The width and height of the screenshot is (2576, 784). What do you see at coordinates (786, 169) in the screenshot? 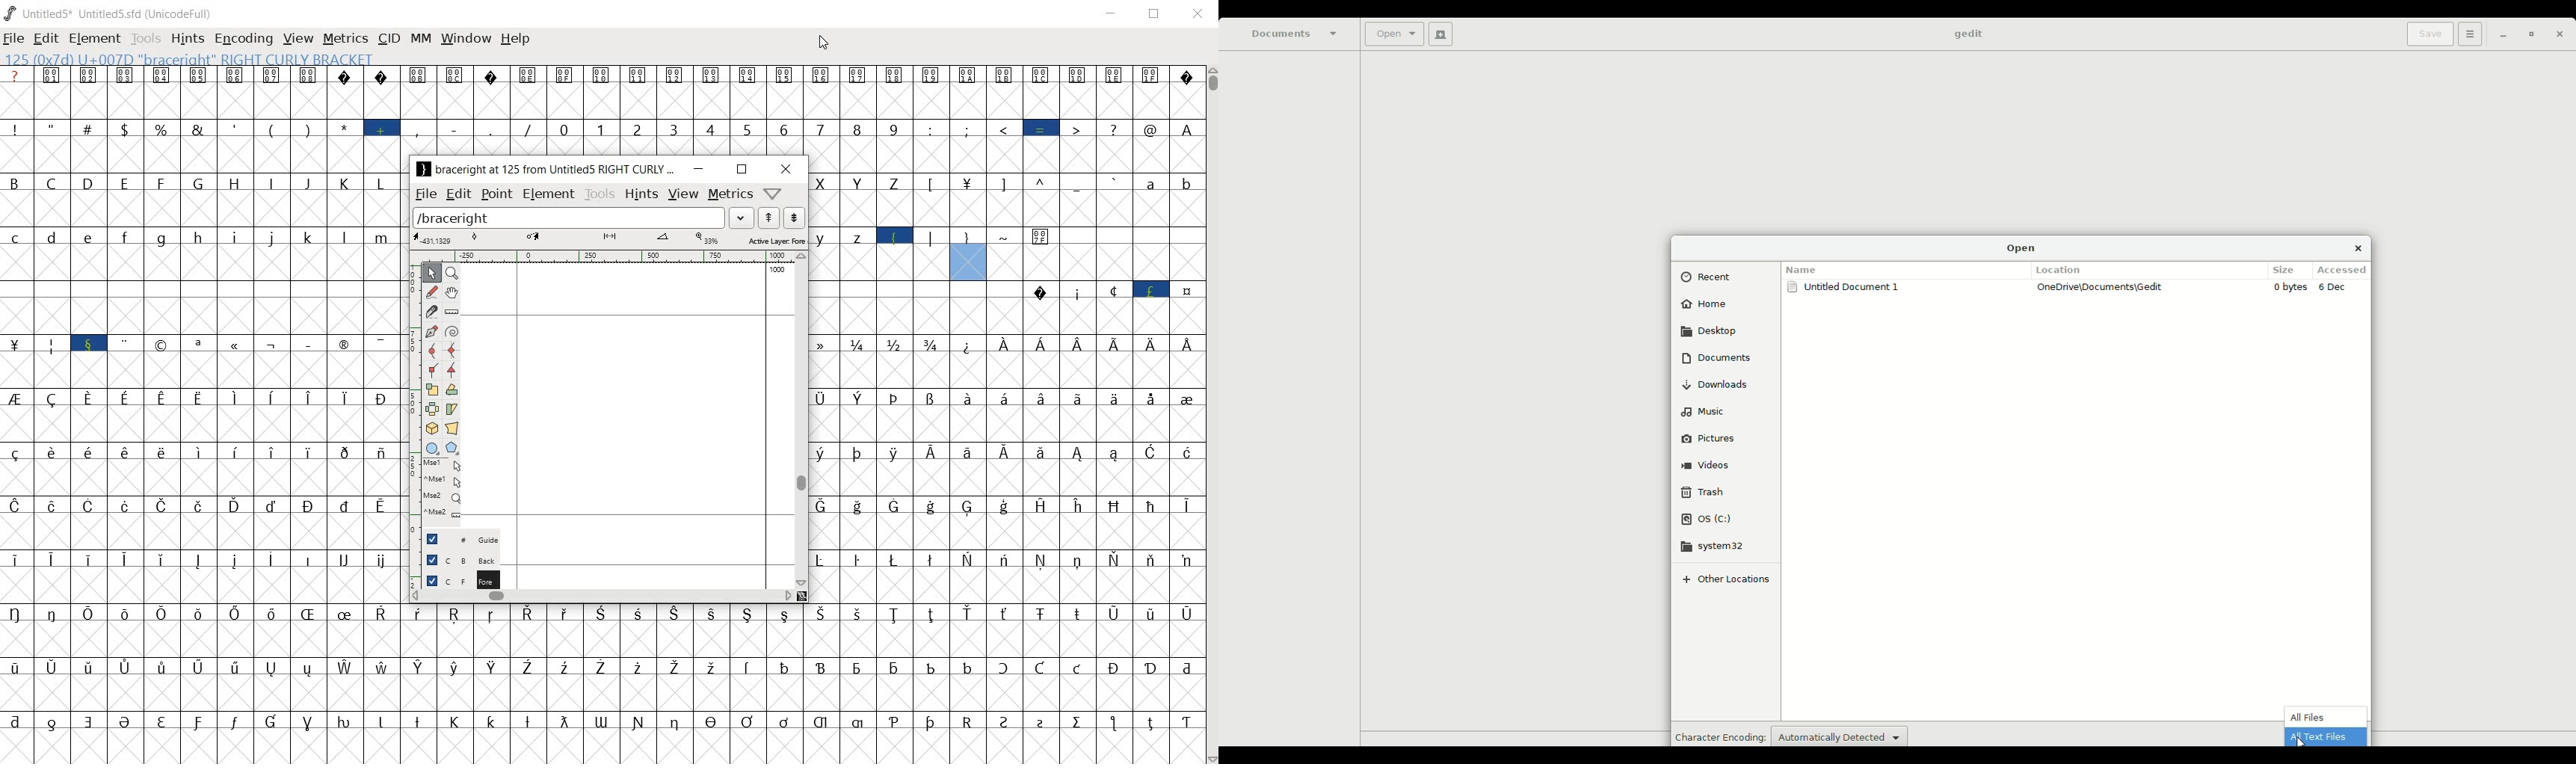
I see `close` at bounding box center [786, 169].